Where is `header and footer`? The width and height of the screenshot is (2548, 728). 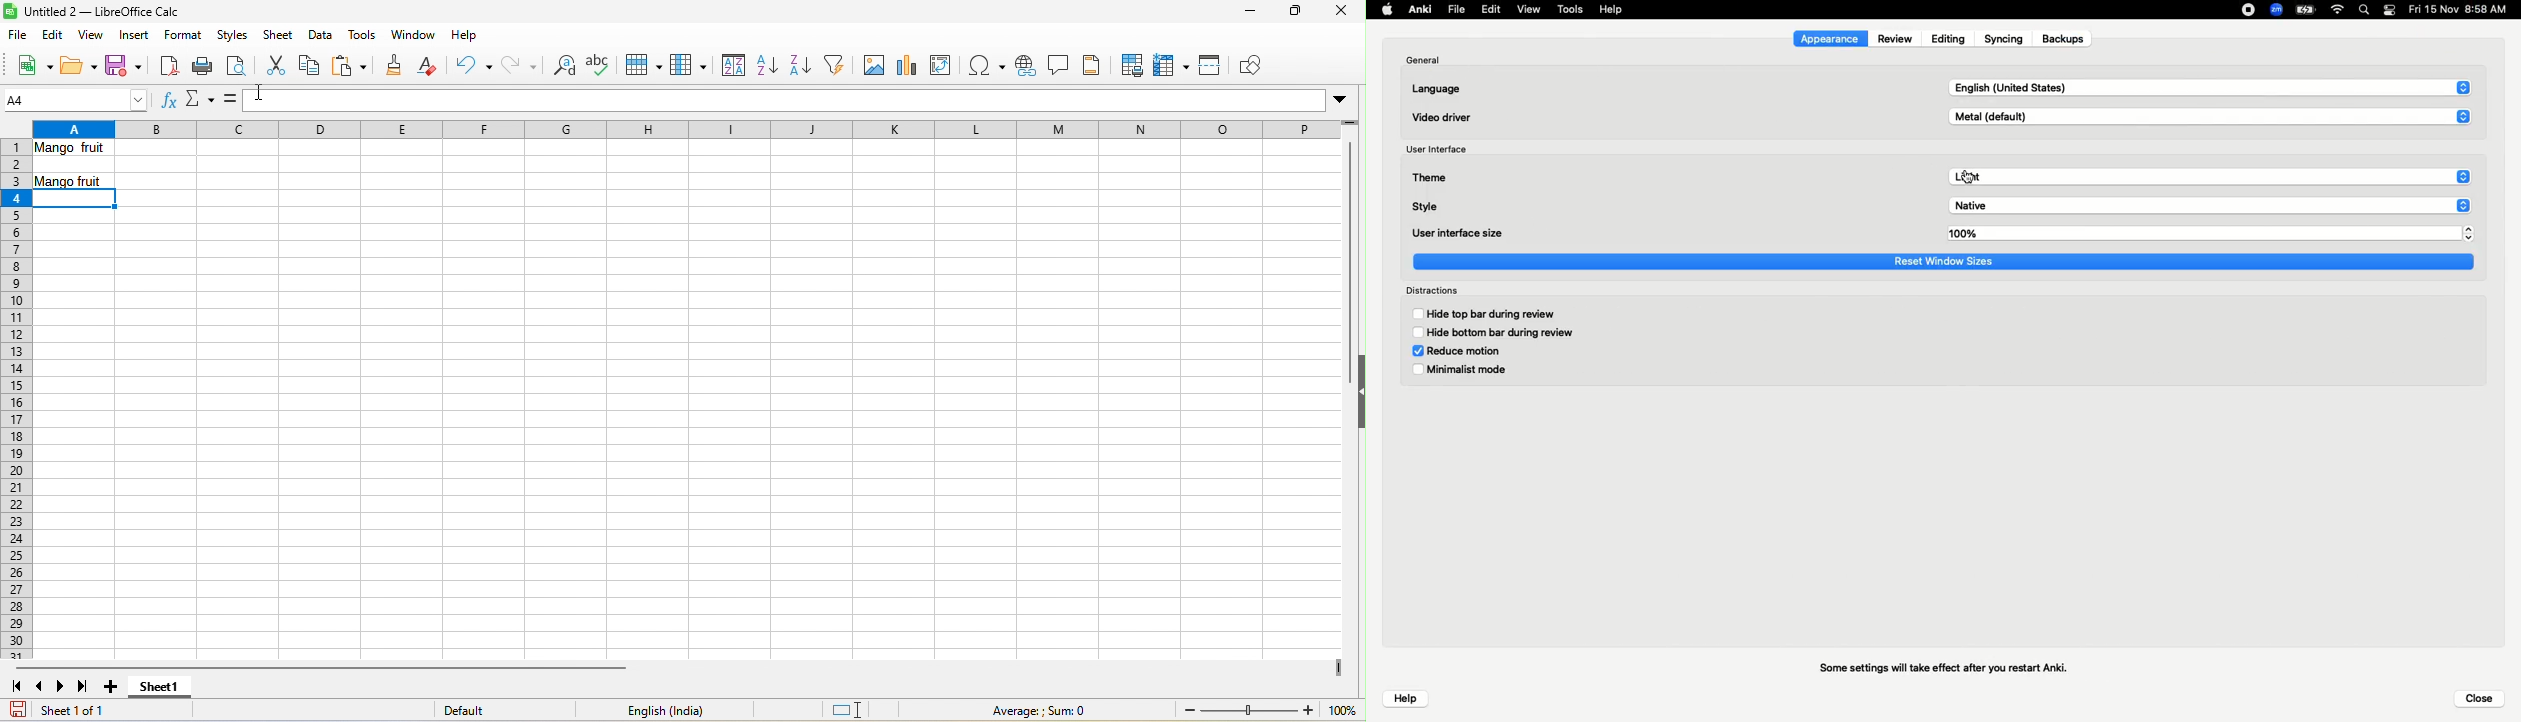
header and footer is located at coordinates (1095, 65).